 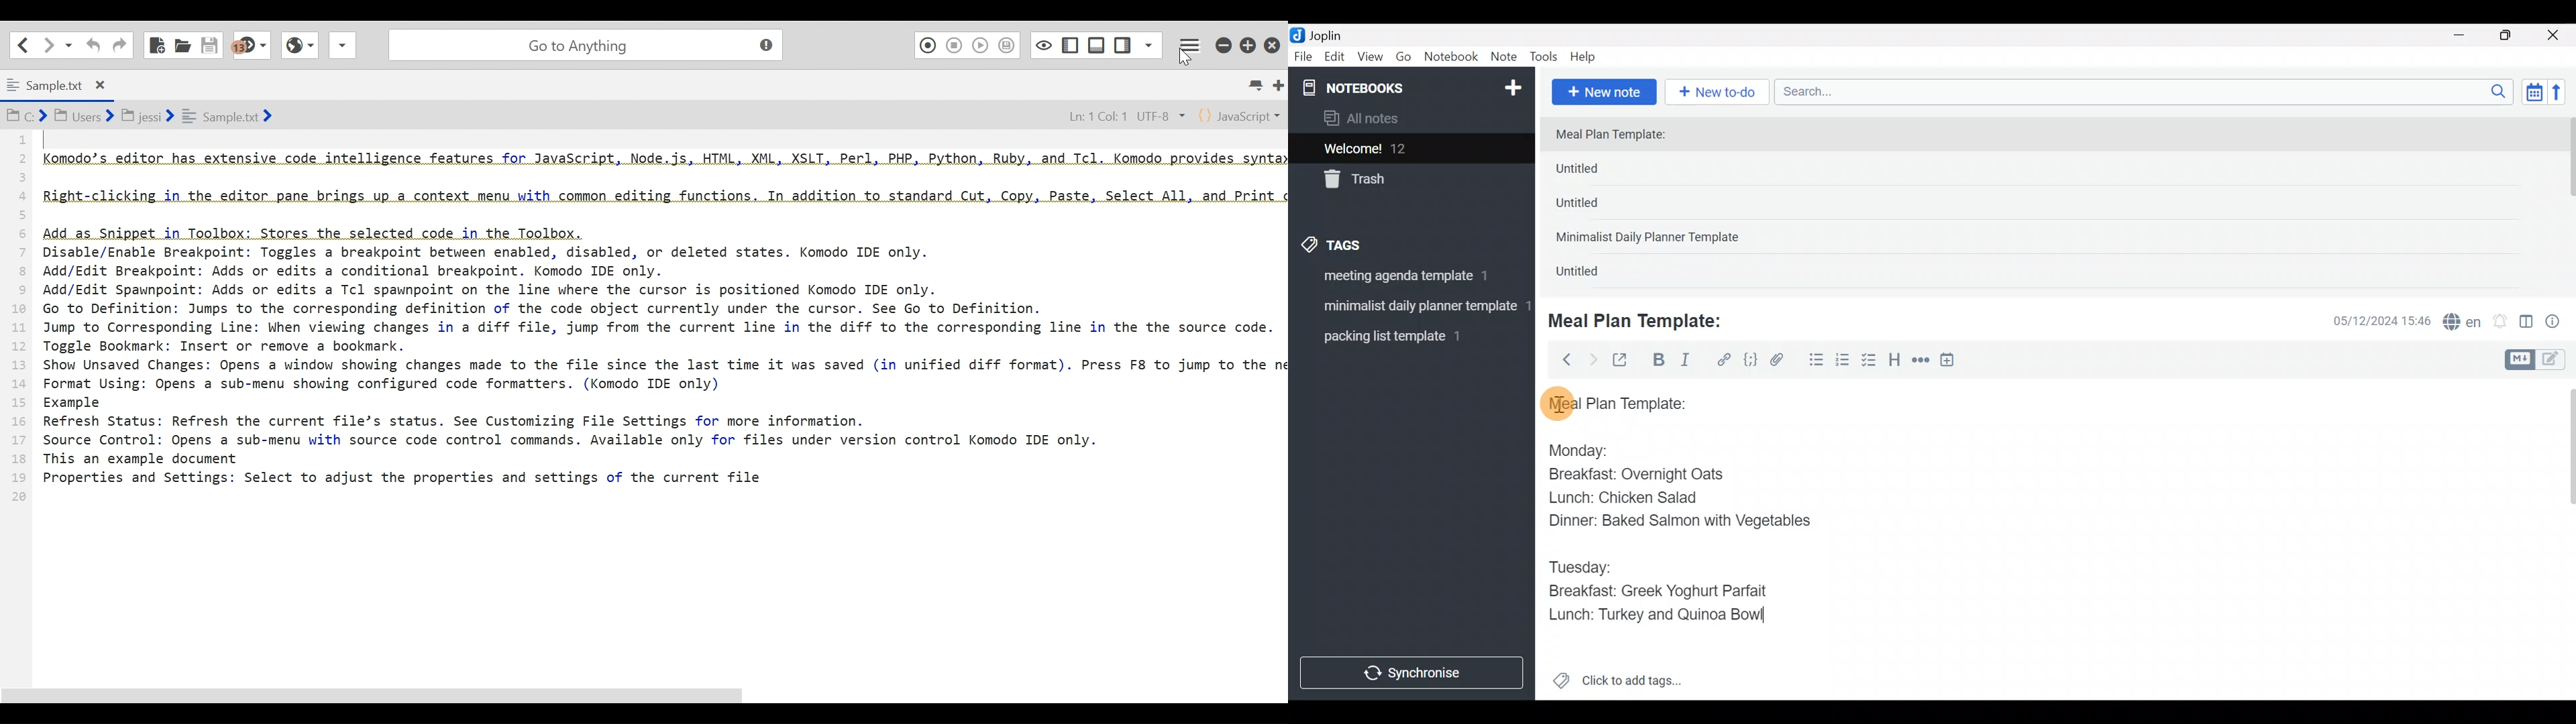 I want to click on Synchronize, so click(x=1413, y=672).